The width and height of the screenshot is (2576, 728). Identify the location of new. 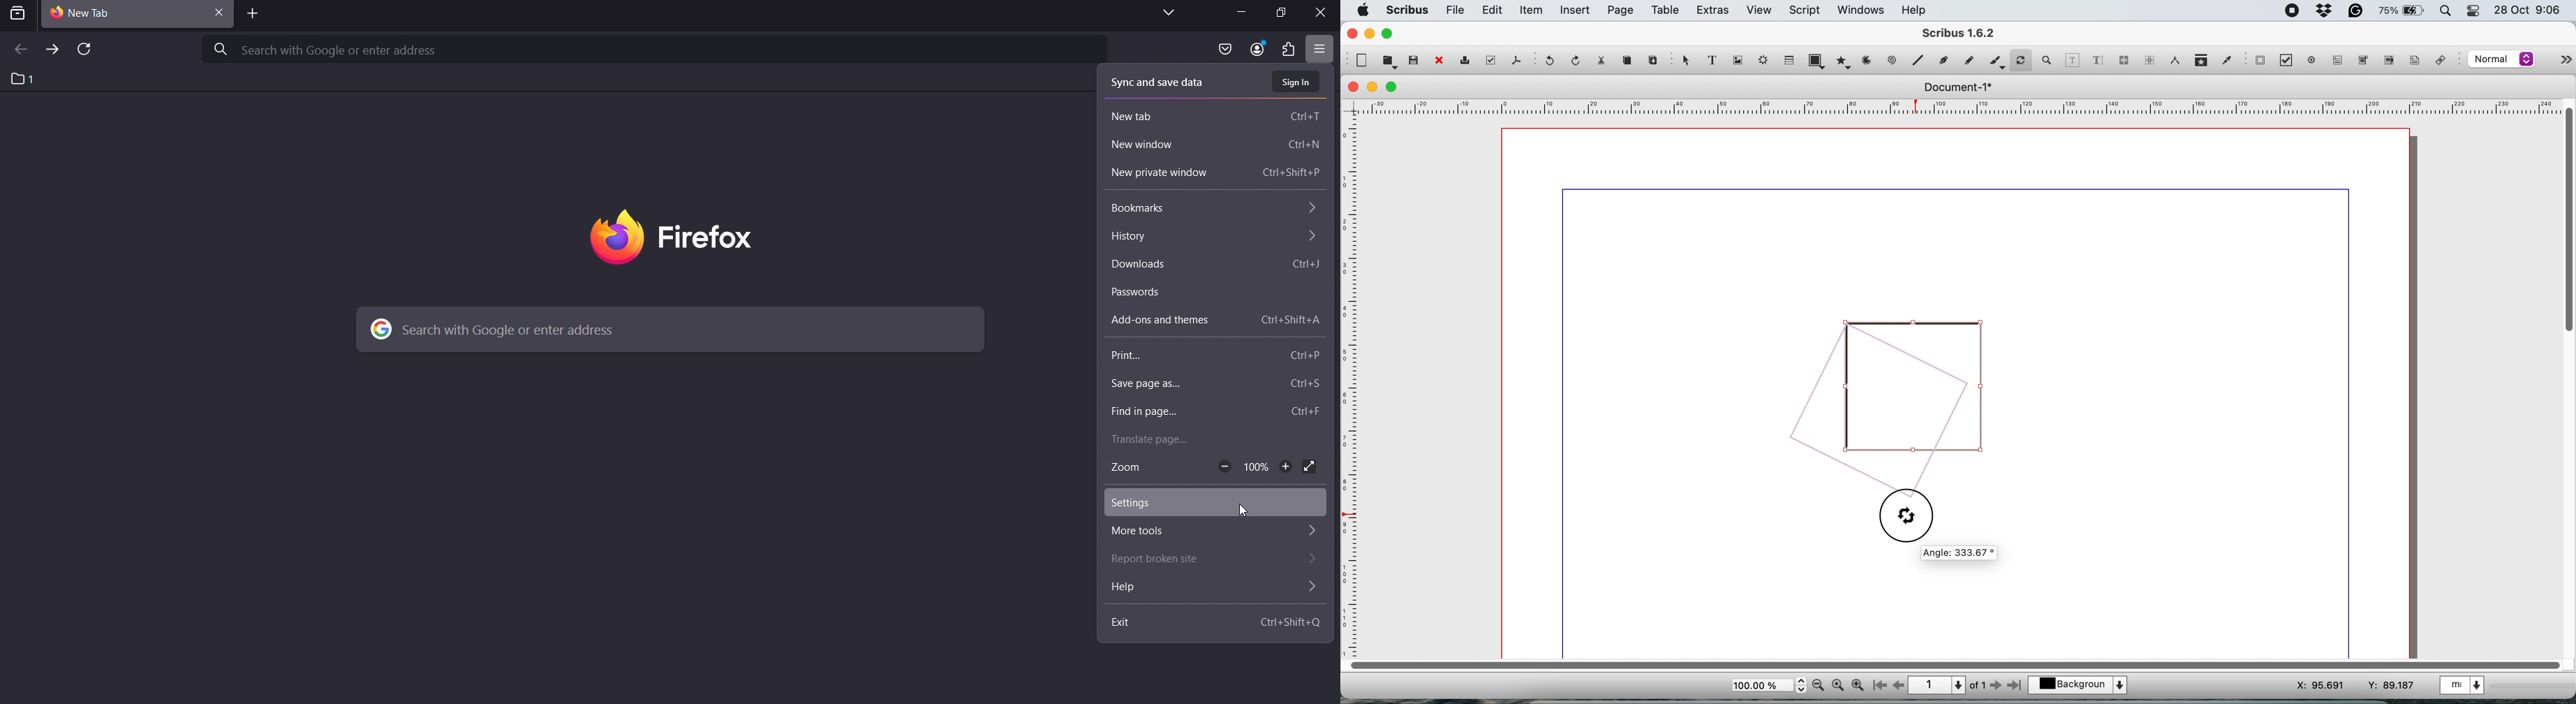
(1362, 61).